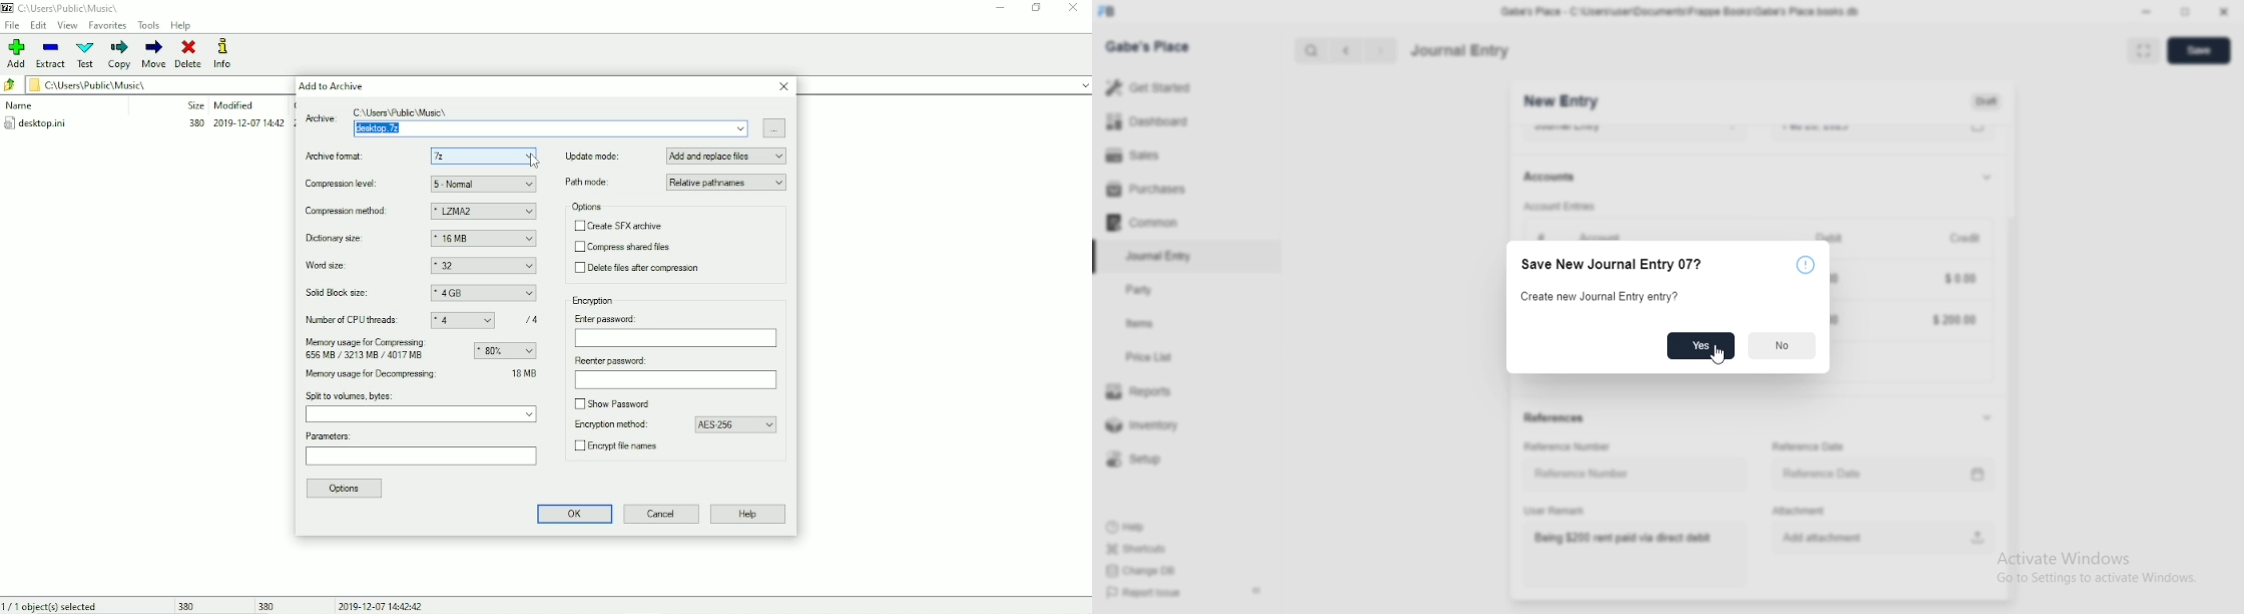 The width and height of the screenshot is (2268, 616). I want to click on Archive format, so click(425, 157).